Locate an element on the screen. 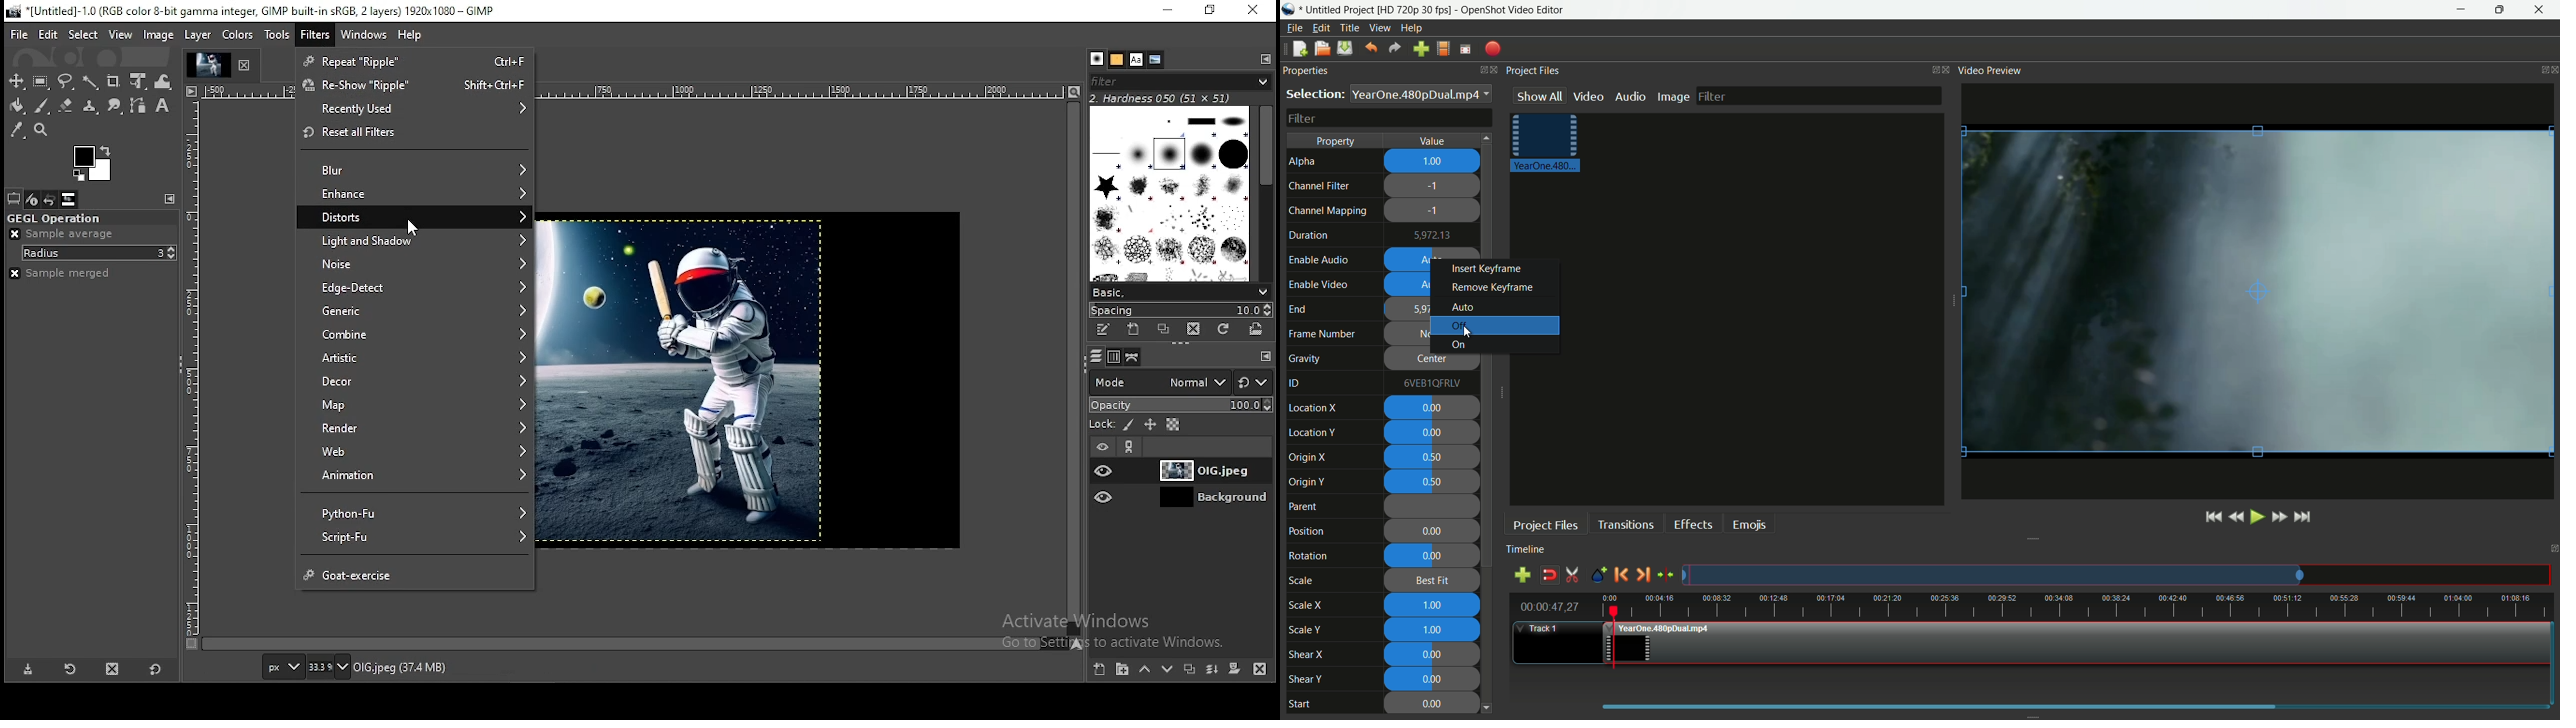  channel filter is located at coordinates (1319, 185).